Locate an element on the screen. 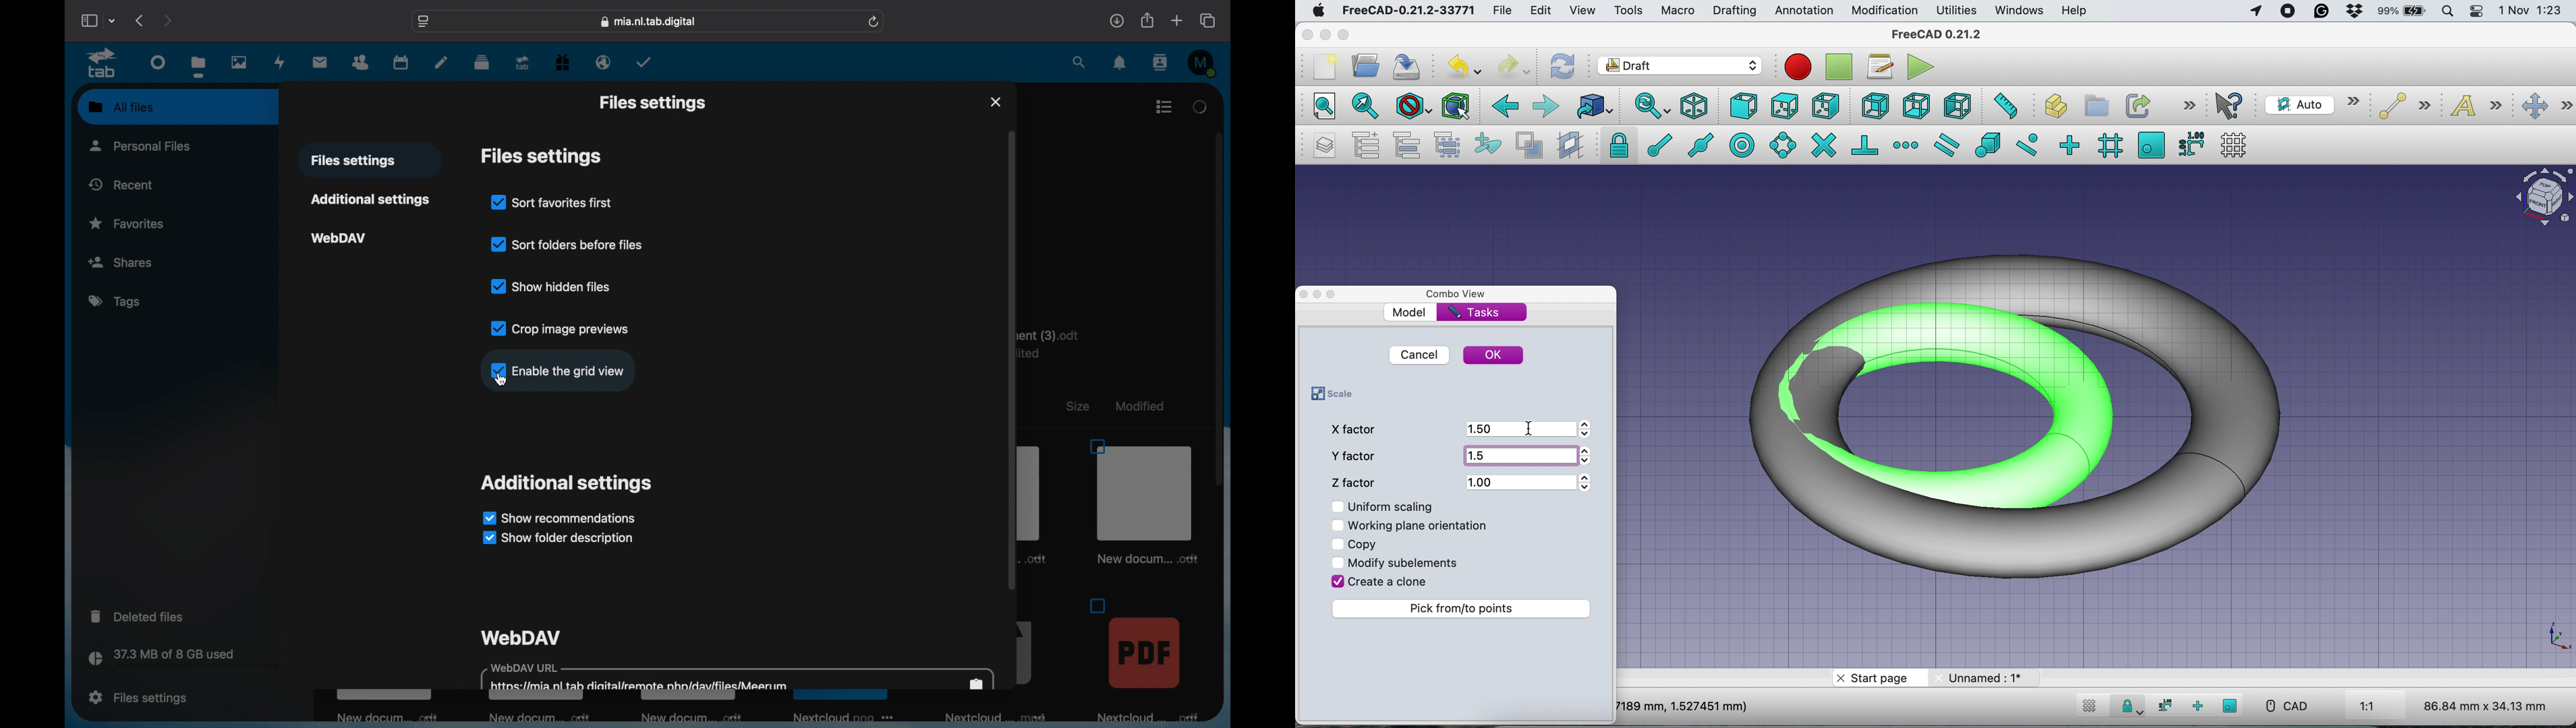  what's this is located at coordinates (2232, 106).